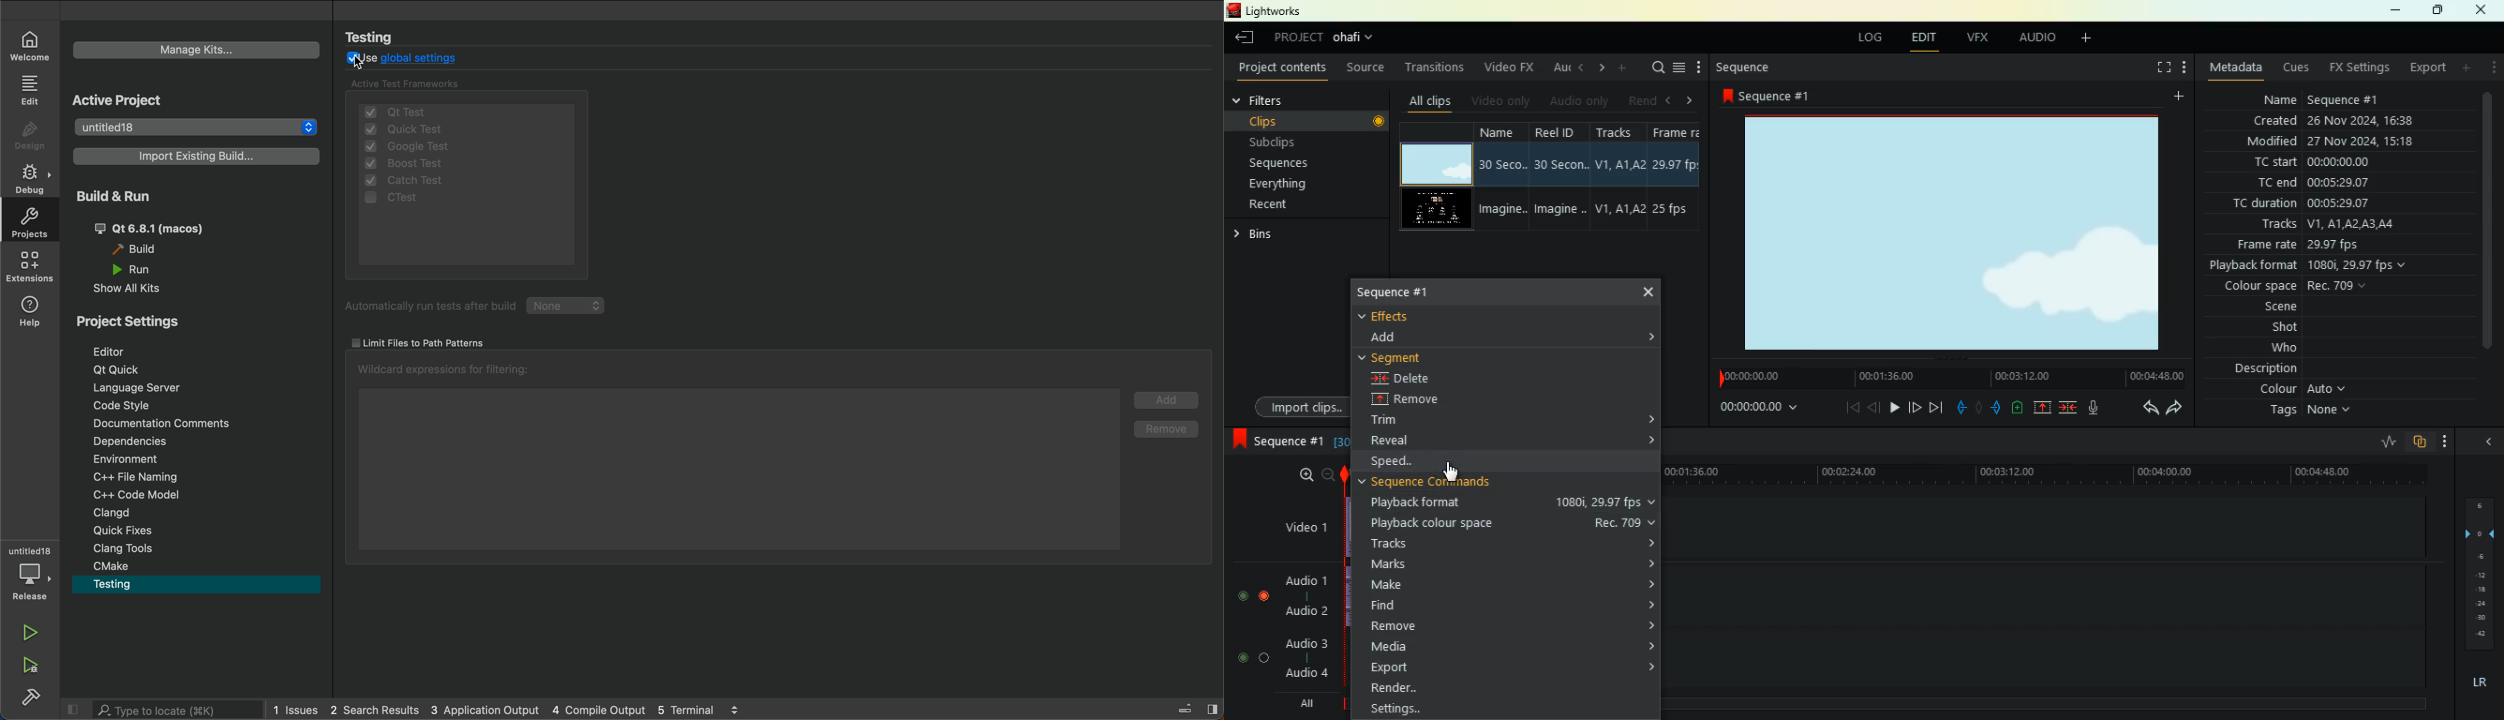 The width and height of the screenshot is (2520, 728). What do you see at coordinates (2358, 68) in the screenshot?
I see `fx settings` at bounding box center [2358, 68].